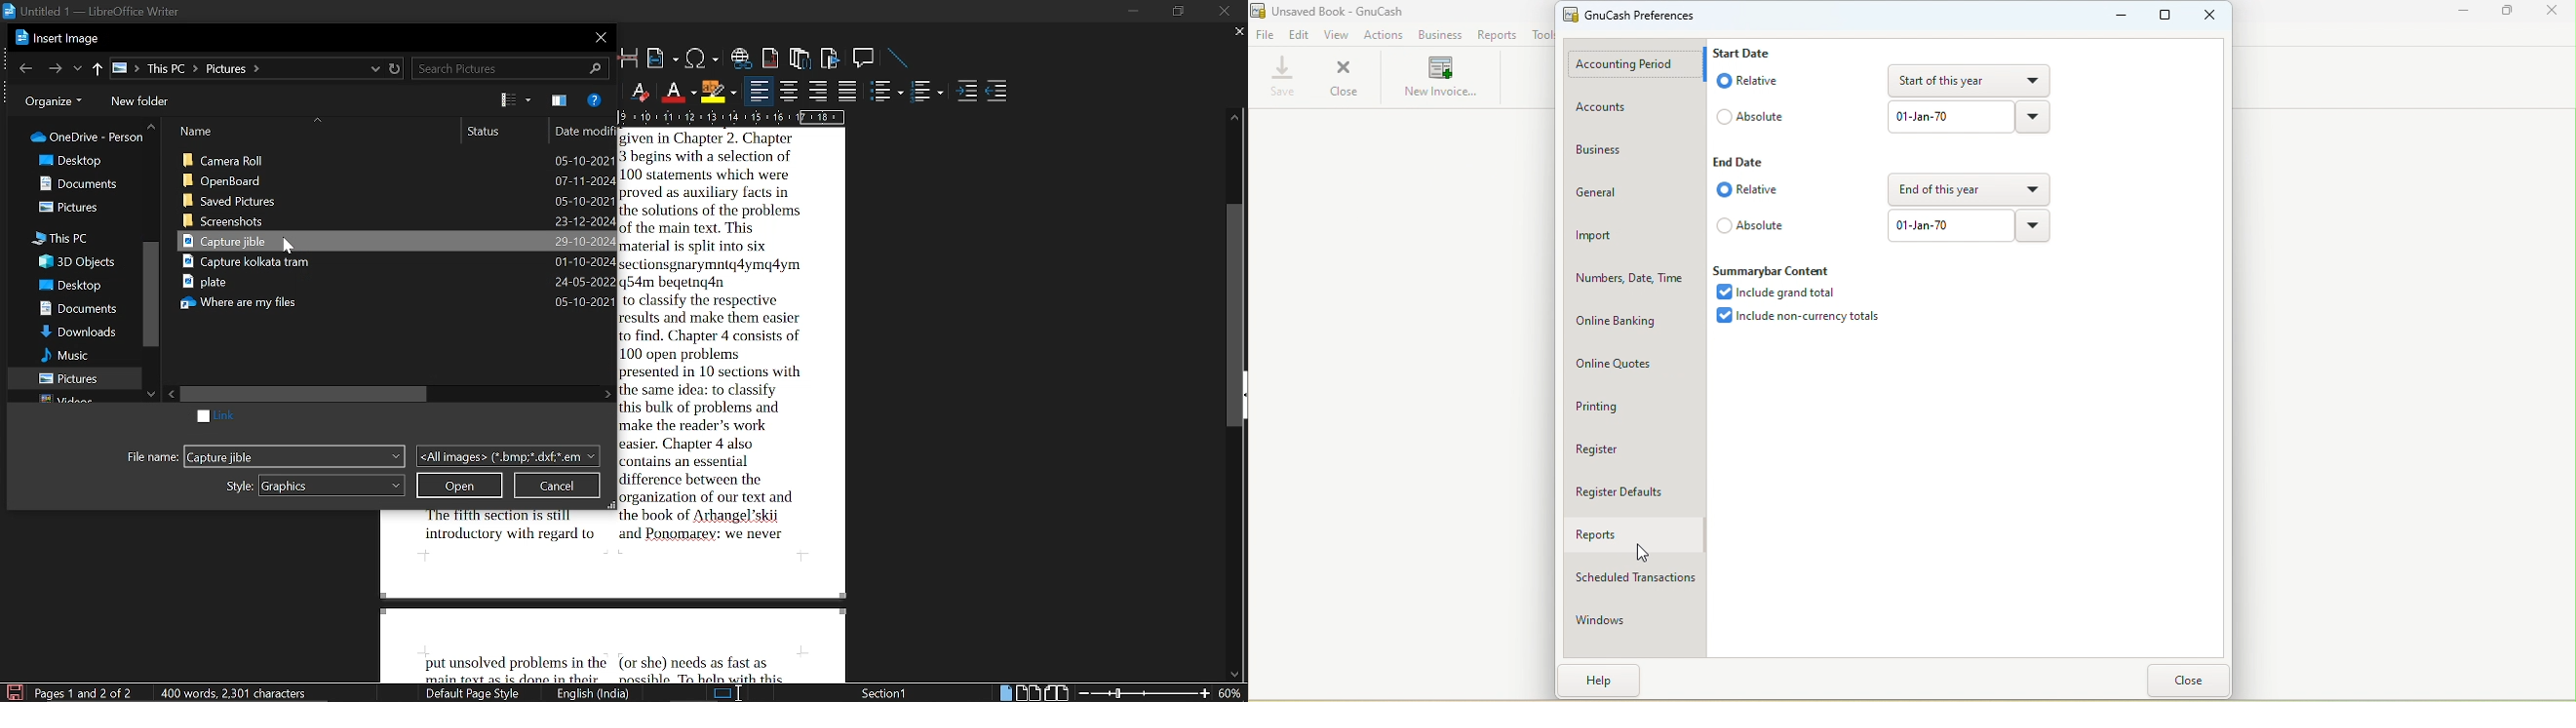  What do you see at coordinates (642, 92) in the screenshot?
I see `Eraser` at bounding box center [642, 92].